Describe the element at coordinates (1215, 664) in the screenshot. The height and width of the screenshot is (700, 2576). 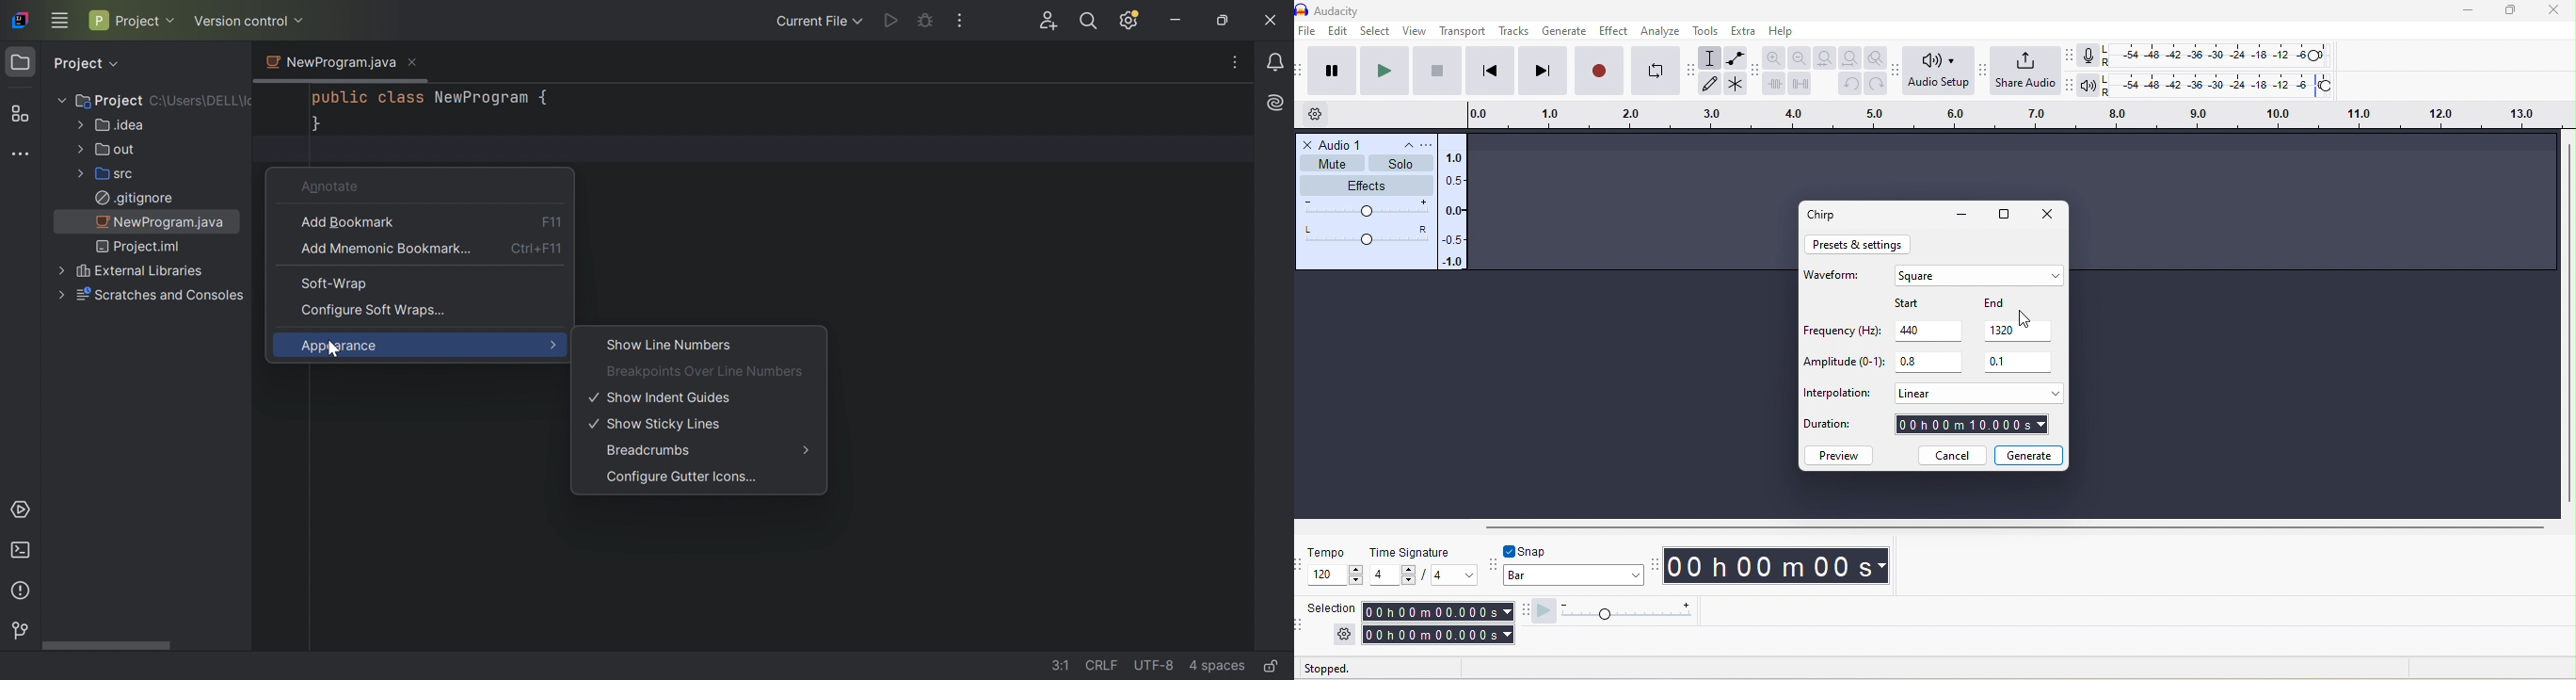
I see `4 spaces` at that location.